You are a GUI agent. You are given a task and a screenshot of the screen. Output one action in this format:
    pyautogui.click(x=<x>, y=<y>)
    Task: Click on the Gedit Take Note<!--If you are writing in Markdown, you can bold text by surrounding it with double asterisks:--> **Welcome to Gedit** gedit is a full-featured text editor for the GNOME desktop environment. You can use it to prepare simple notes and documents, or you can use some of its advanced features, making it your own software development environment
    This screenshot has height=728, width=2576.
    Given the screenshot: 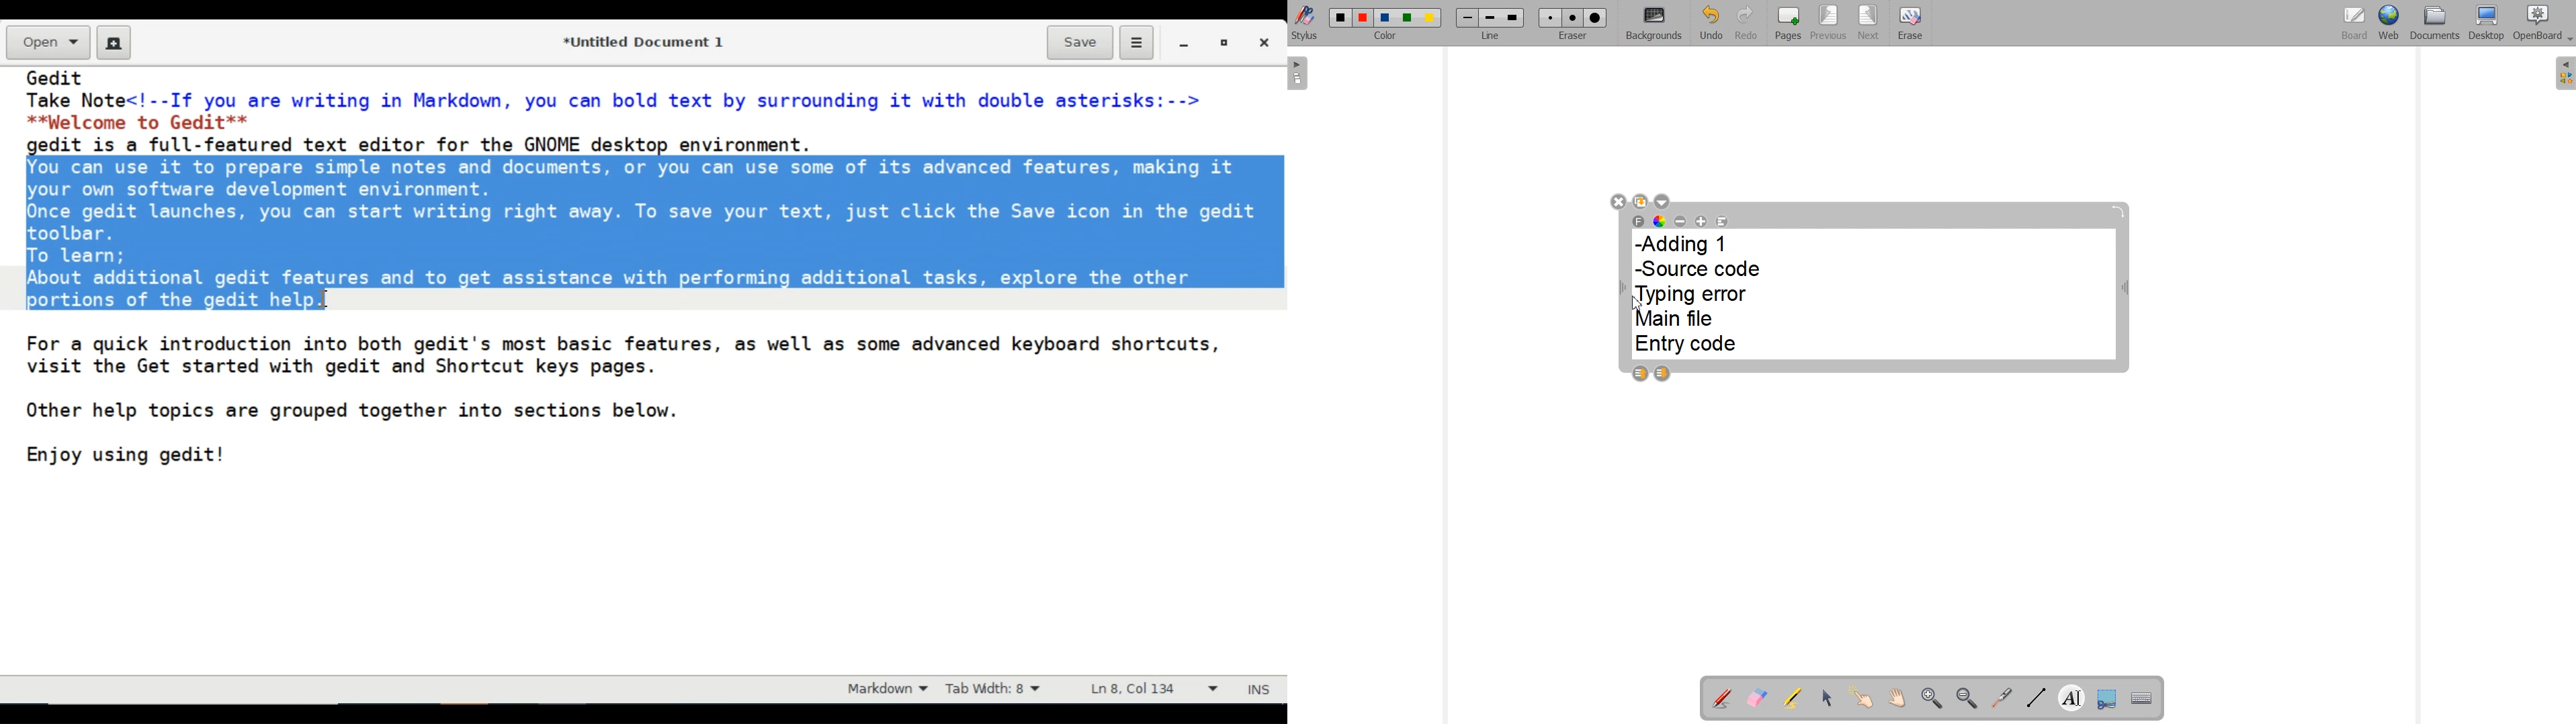 What is the action you would take?
    pyautogui.click(x=640, y=370)
    